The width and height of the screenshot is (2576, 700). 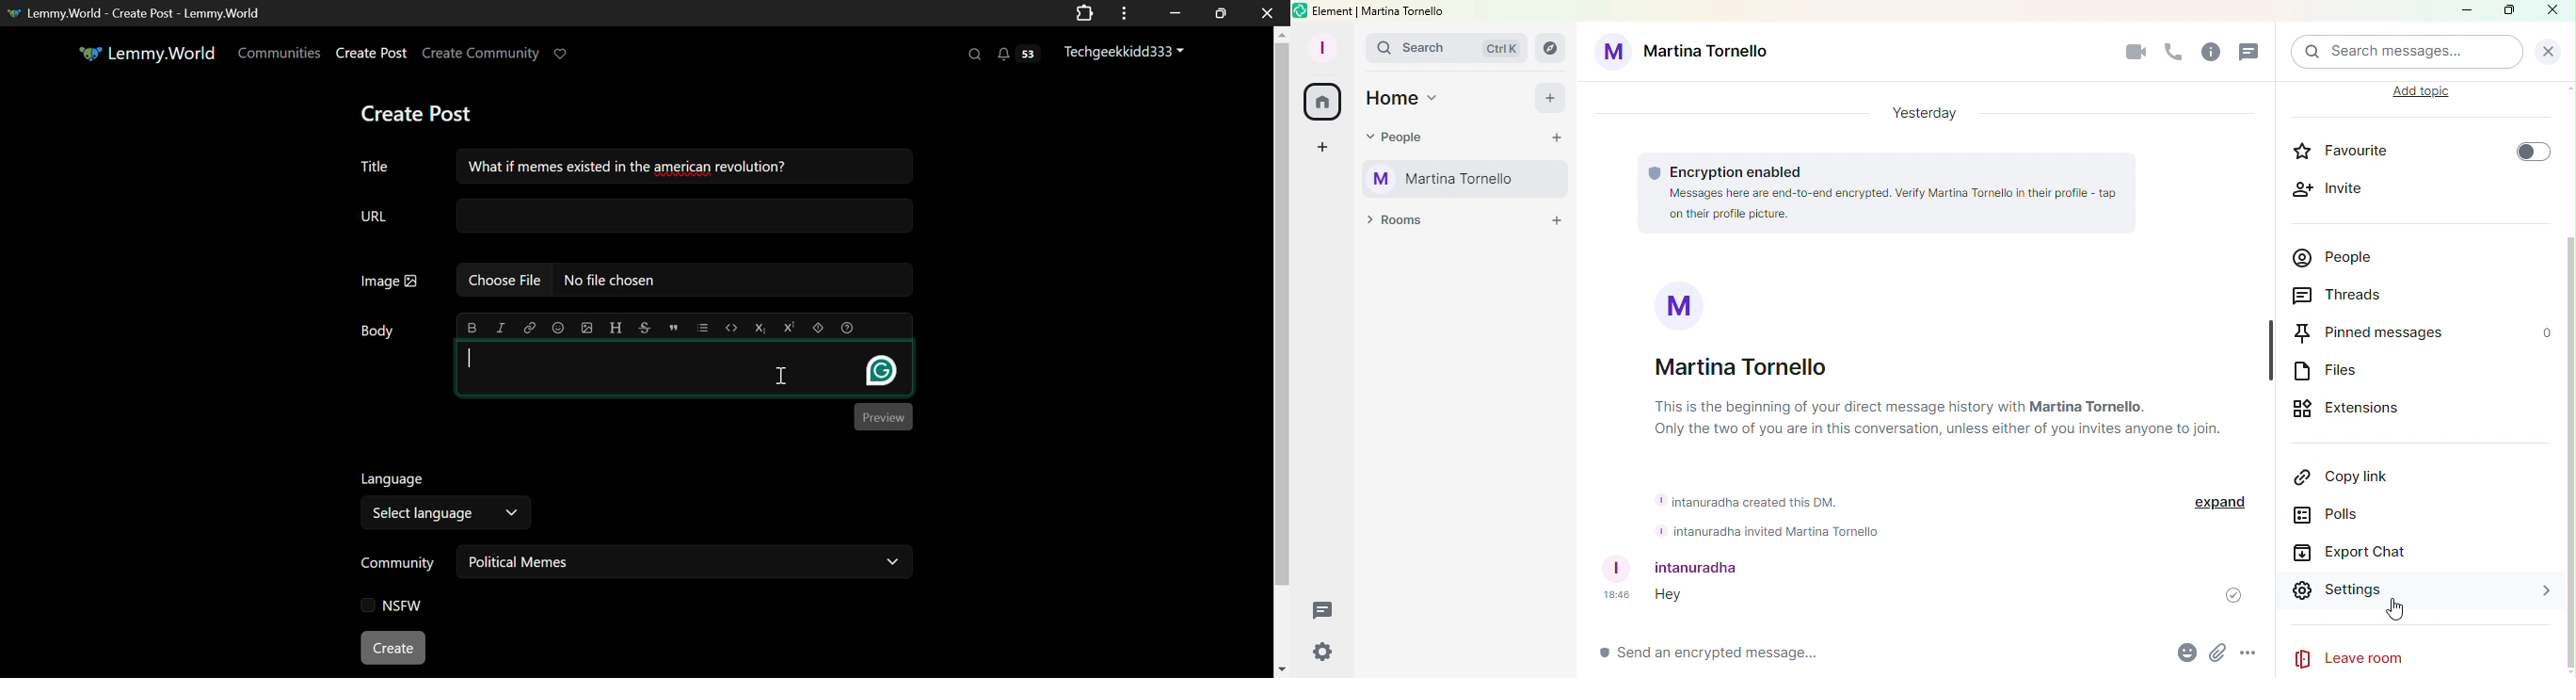 I want to click on Martina Tornello, so click(x=1460, y=176).